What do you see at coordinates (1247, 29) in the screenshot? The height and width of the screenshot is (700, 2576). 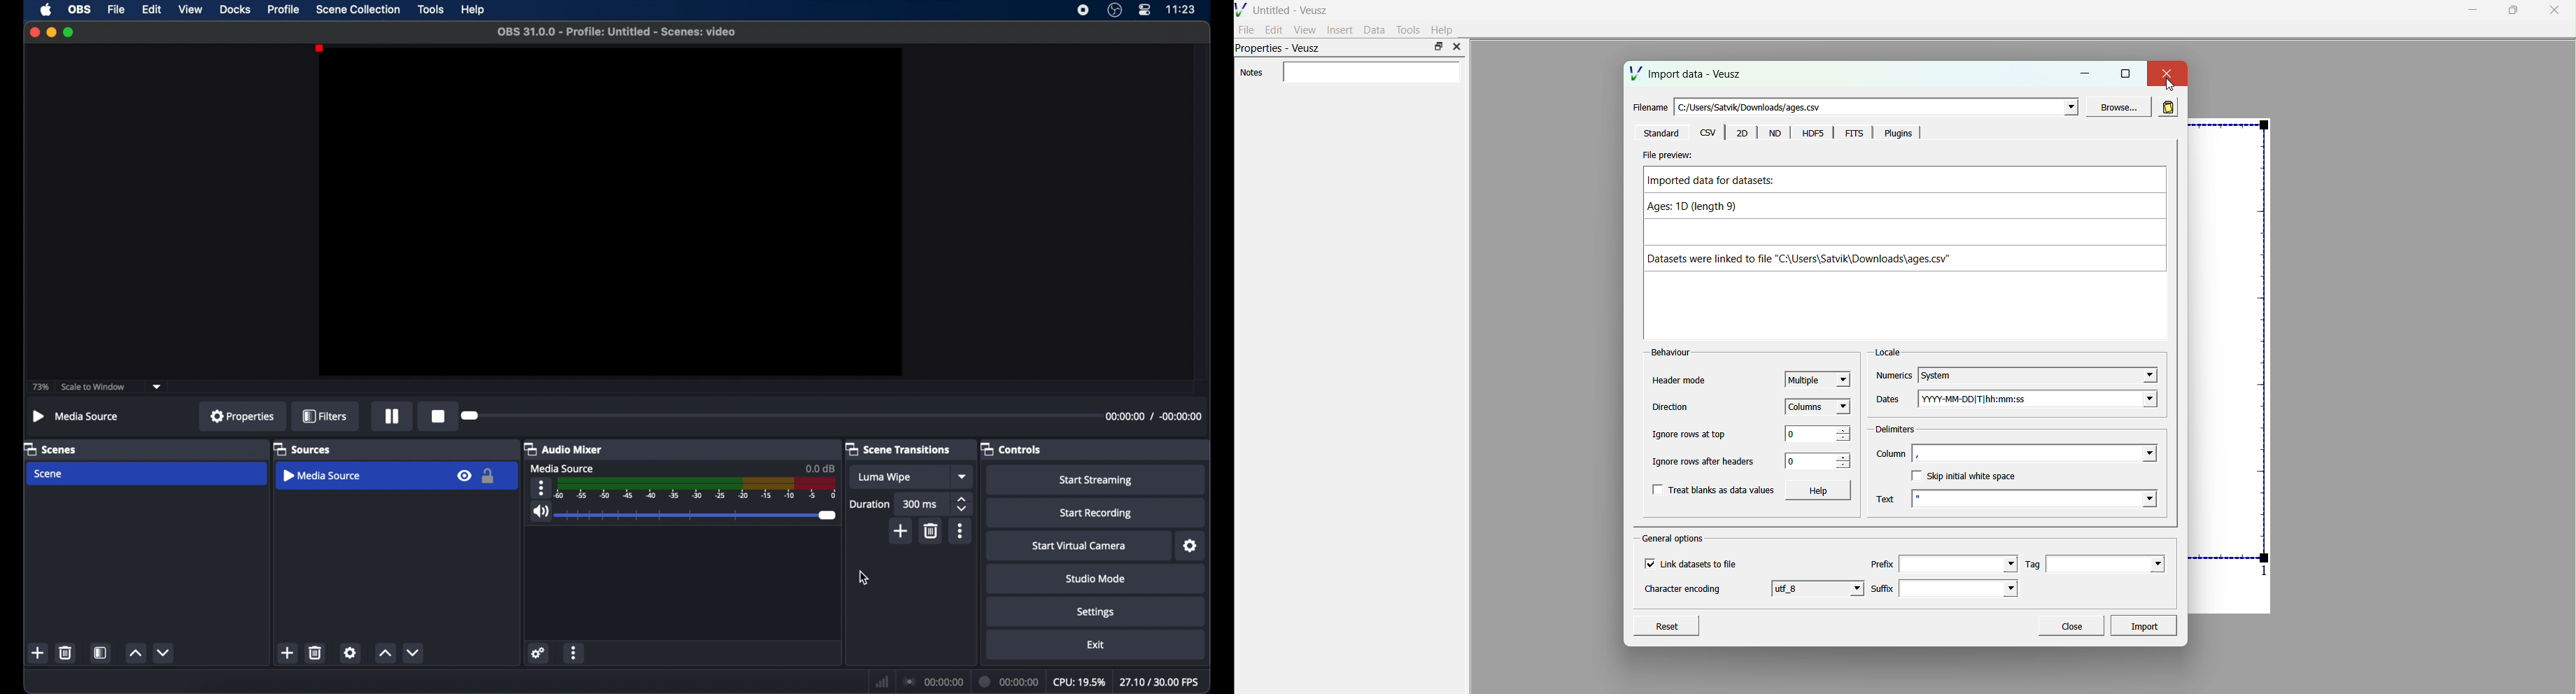 I see `File` at bounding box center [1247, 29].